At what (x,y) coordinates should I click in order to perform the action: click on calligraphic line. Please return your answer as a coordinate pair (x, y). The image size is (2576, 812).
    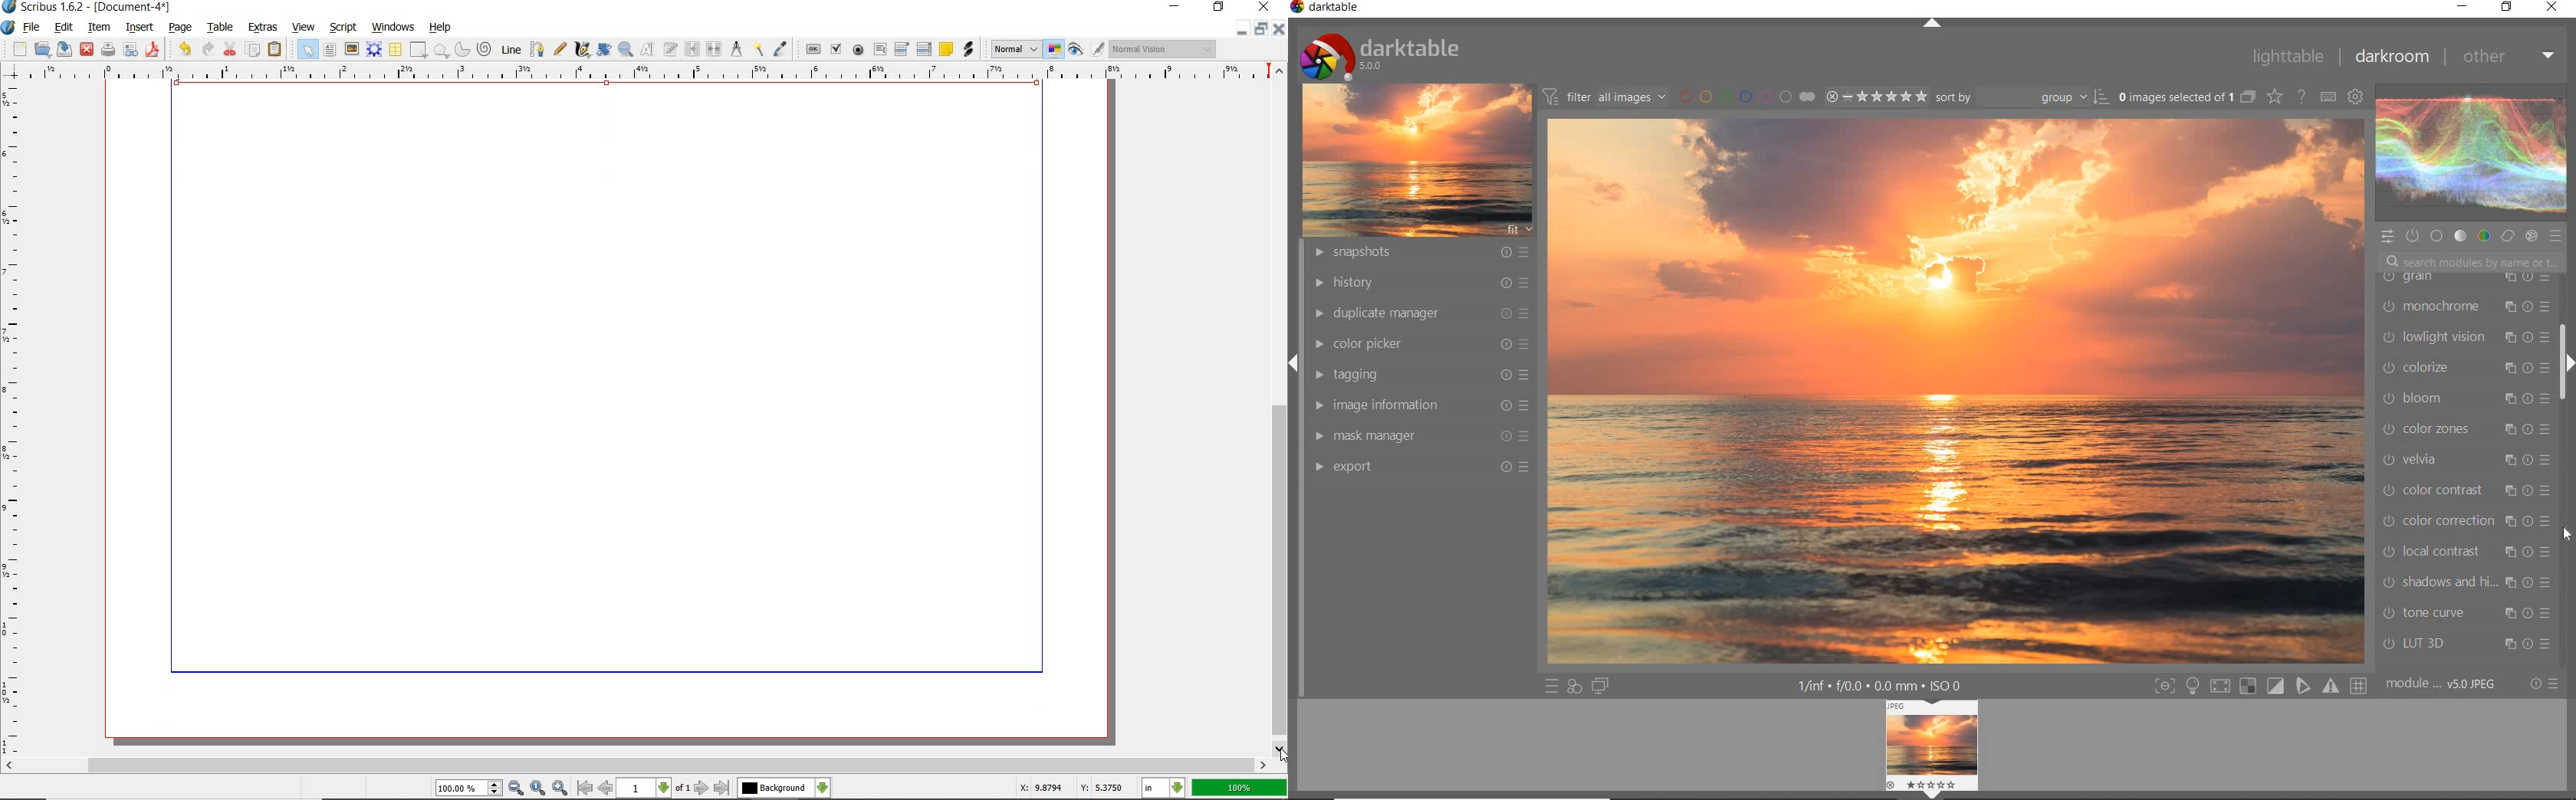
    Looking at the image, I should click on (582, 49).